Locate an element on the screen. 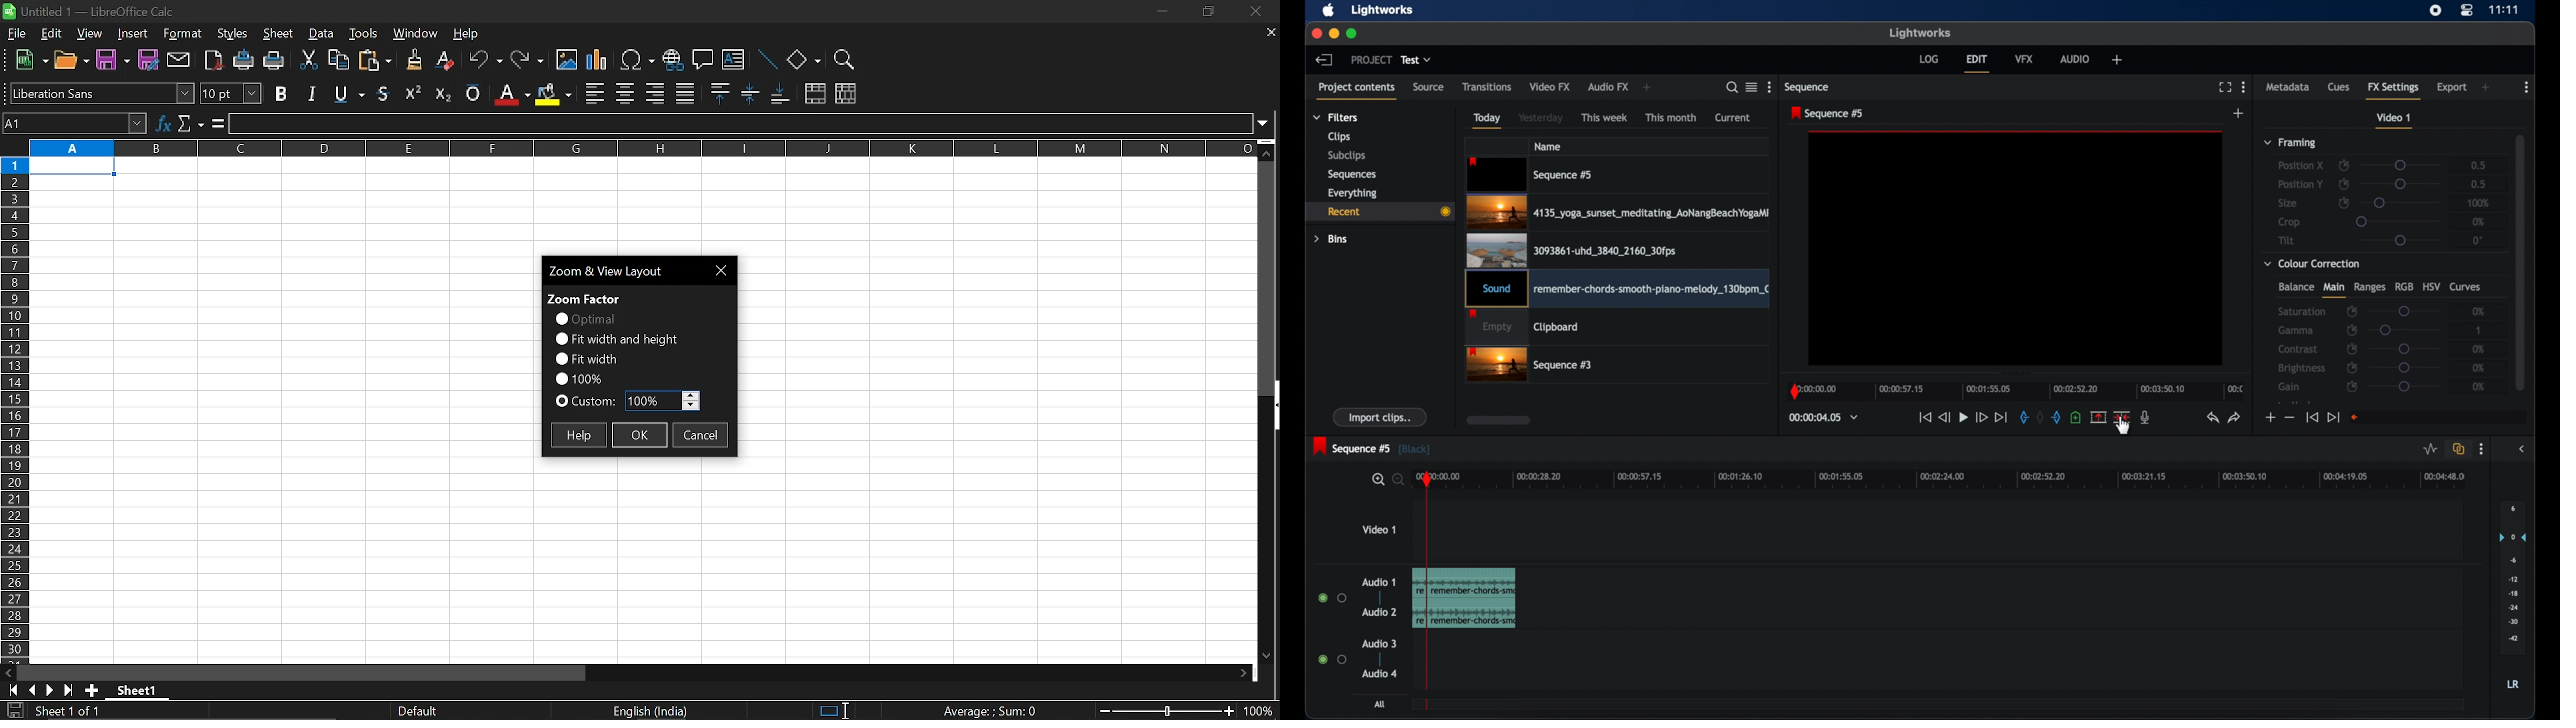  clear marks is located at coordinates (2040, 417).